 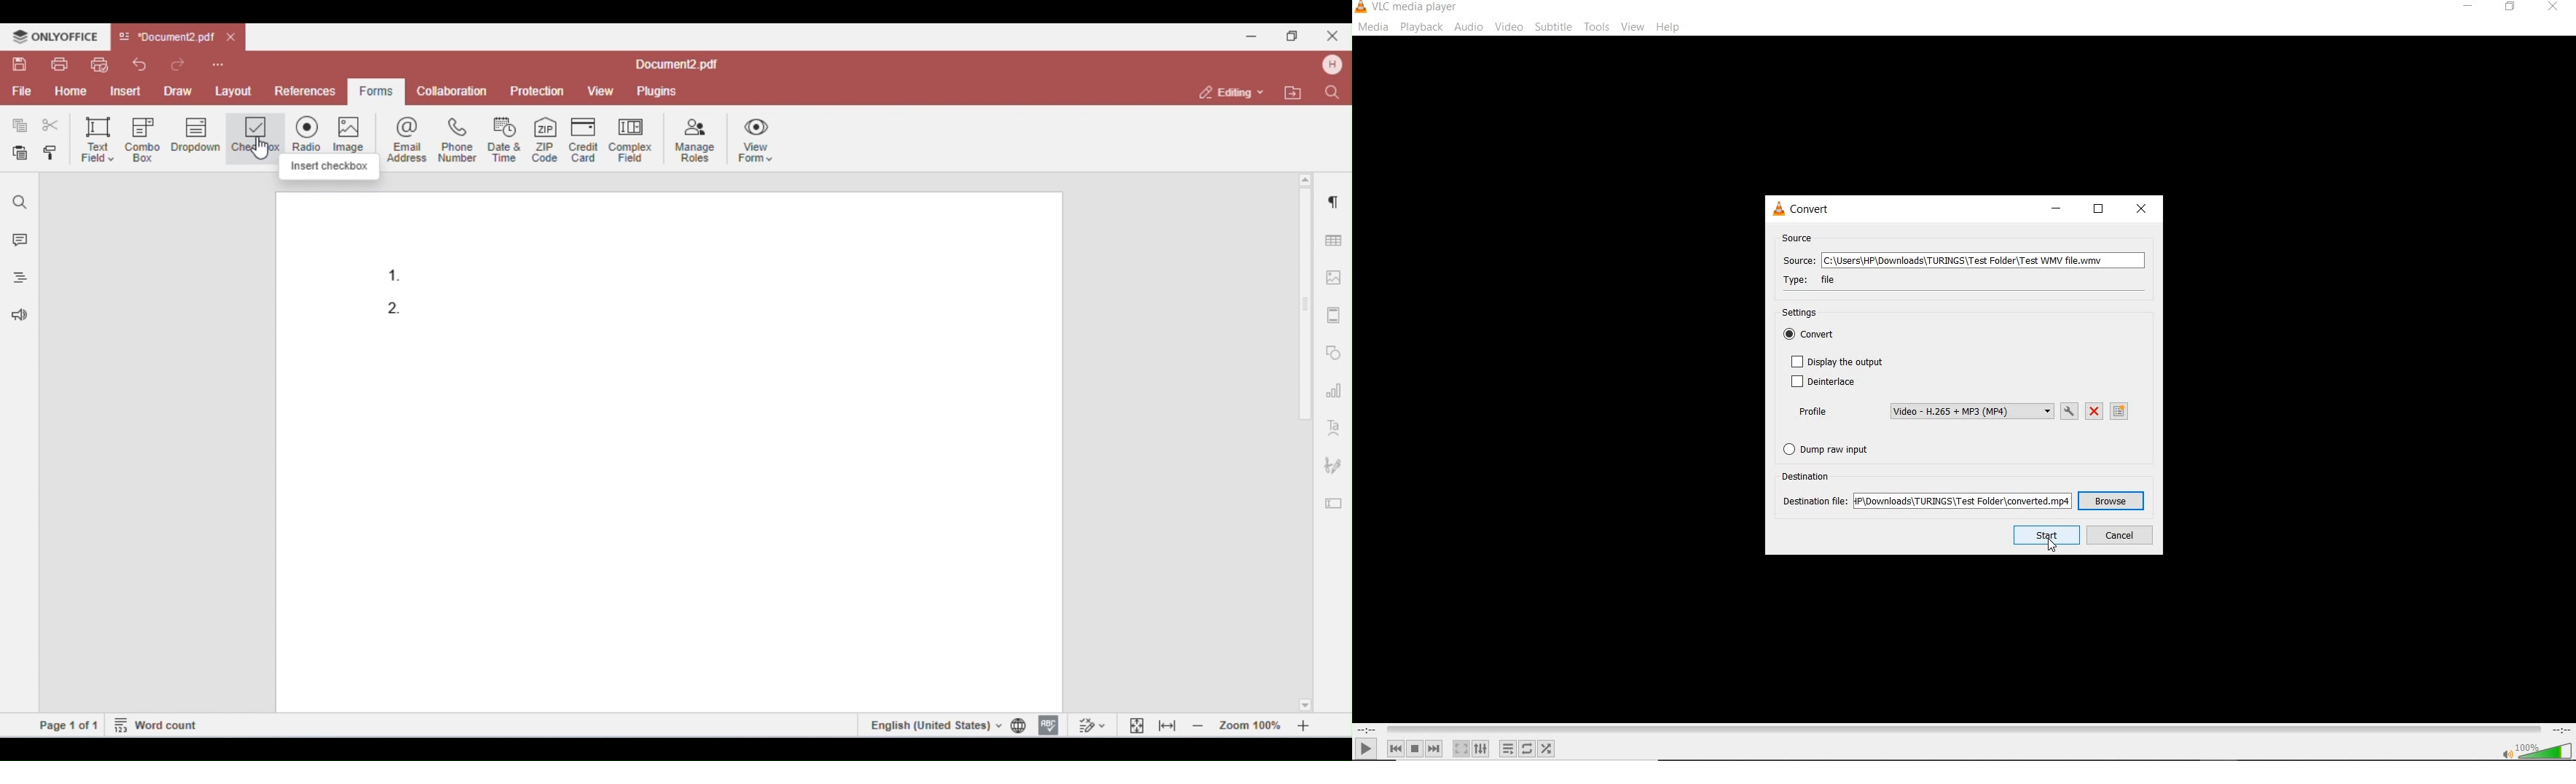 I want to click on CONVERT, so click(x=1810, y=209).